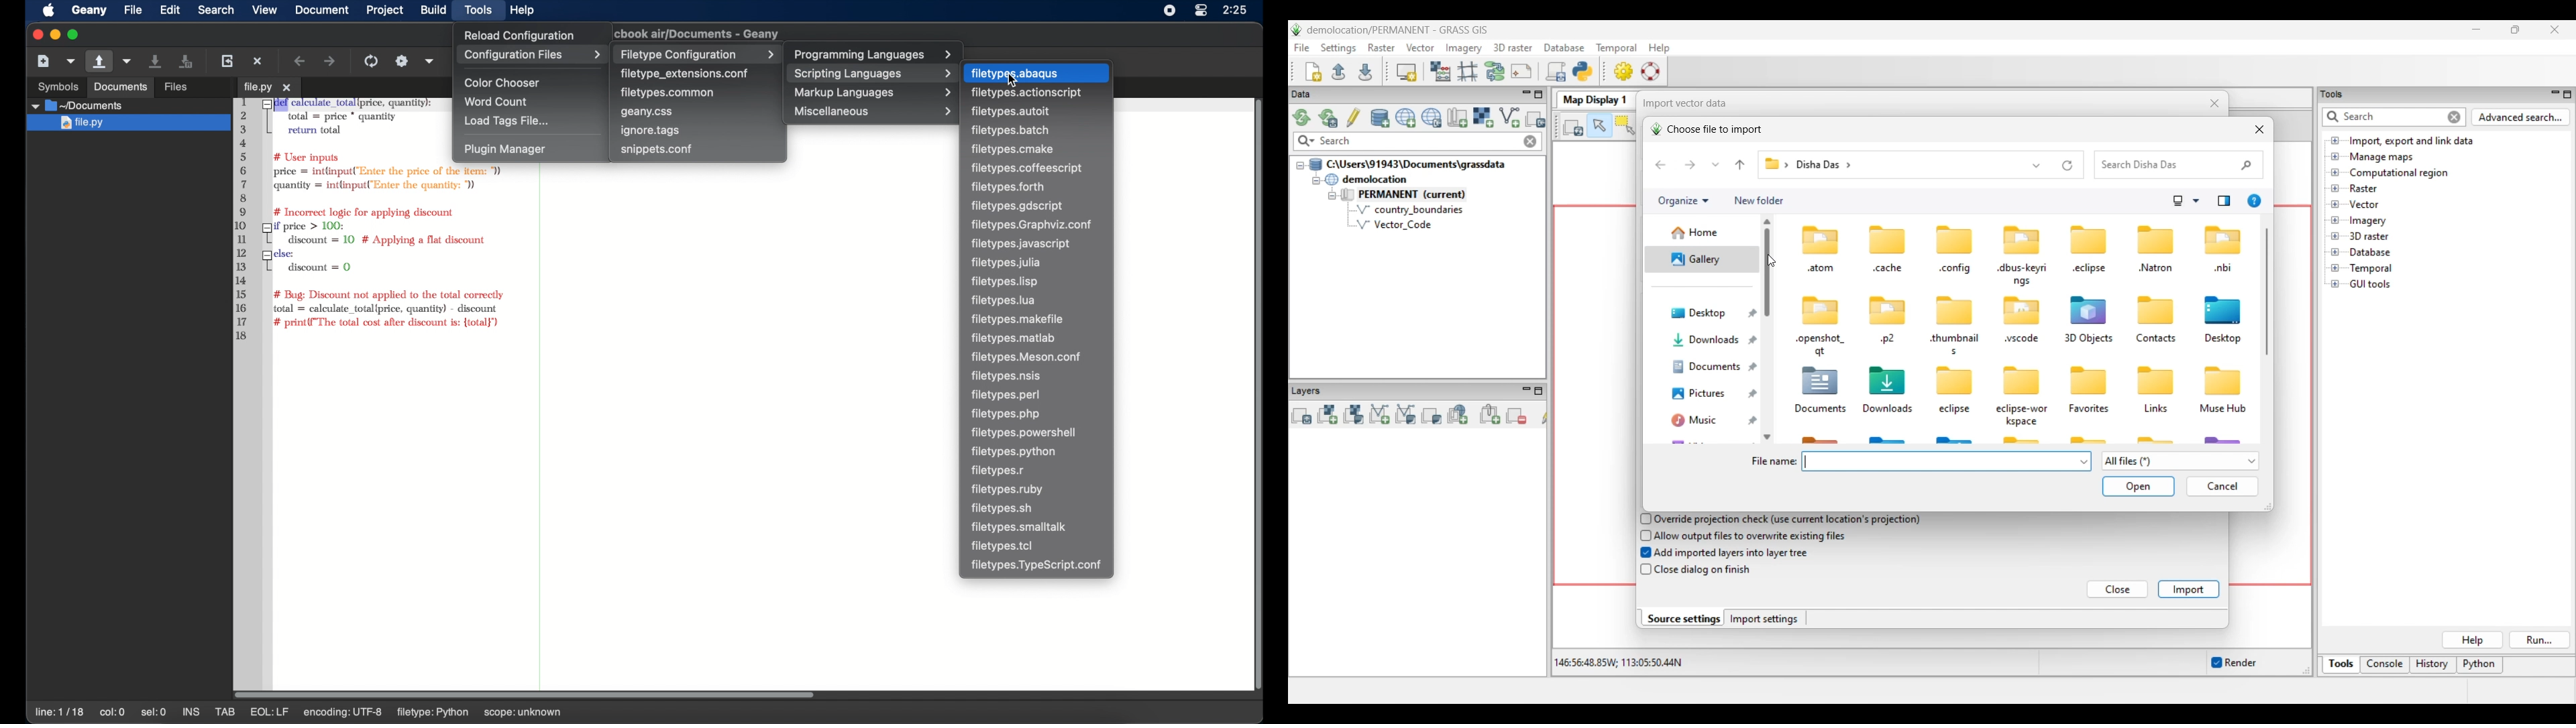 This screenshot has width=2576, height=728. I want to click on filetypes, so click(1026, 168).